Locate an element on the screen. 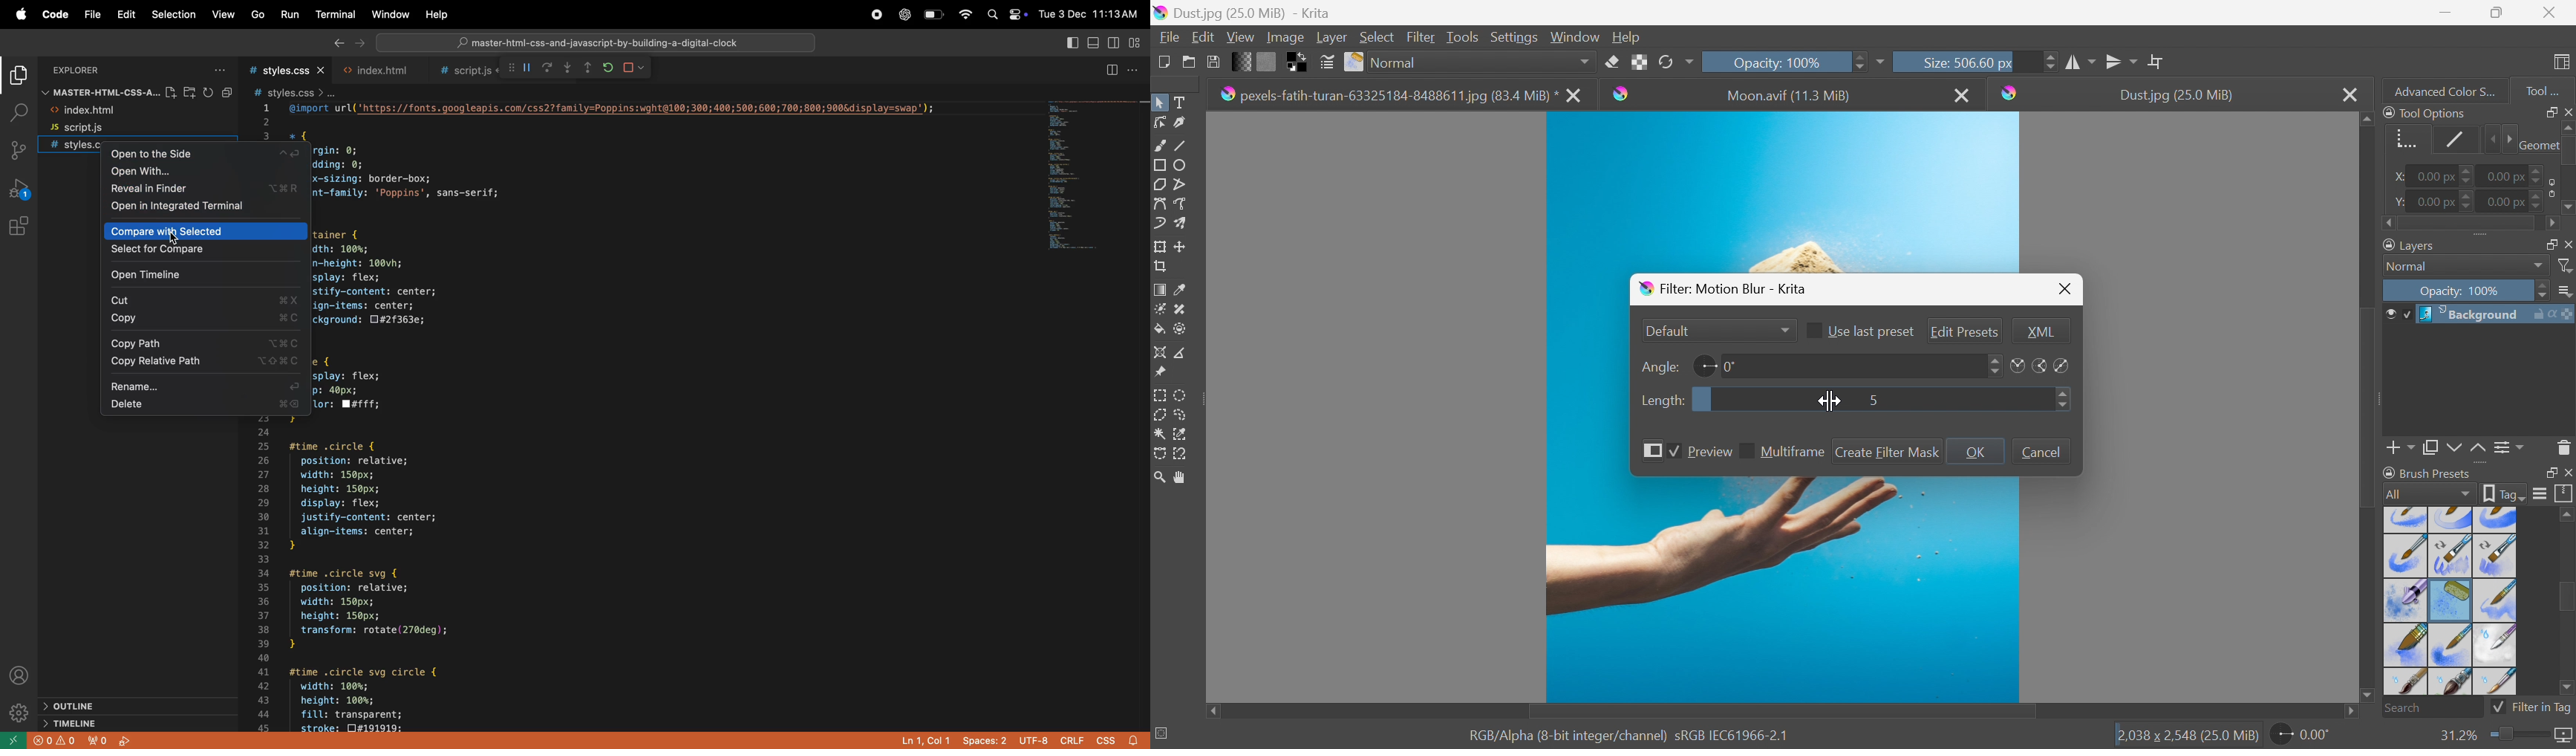  timeline is located at coordinates (69, 723).